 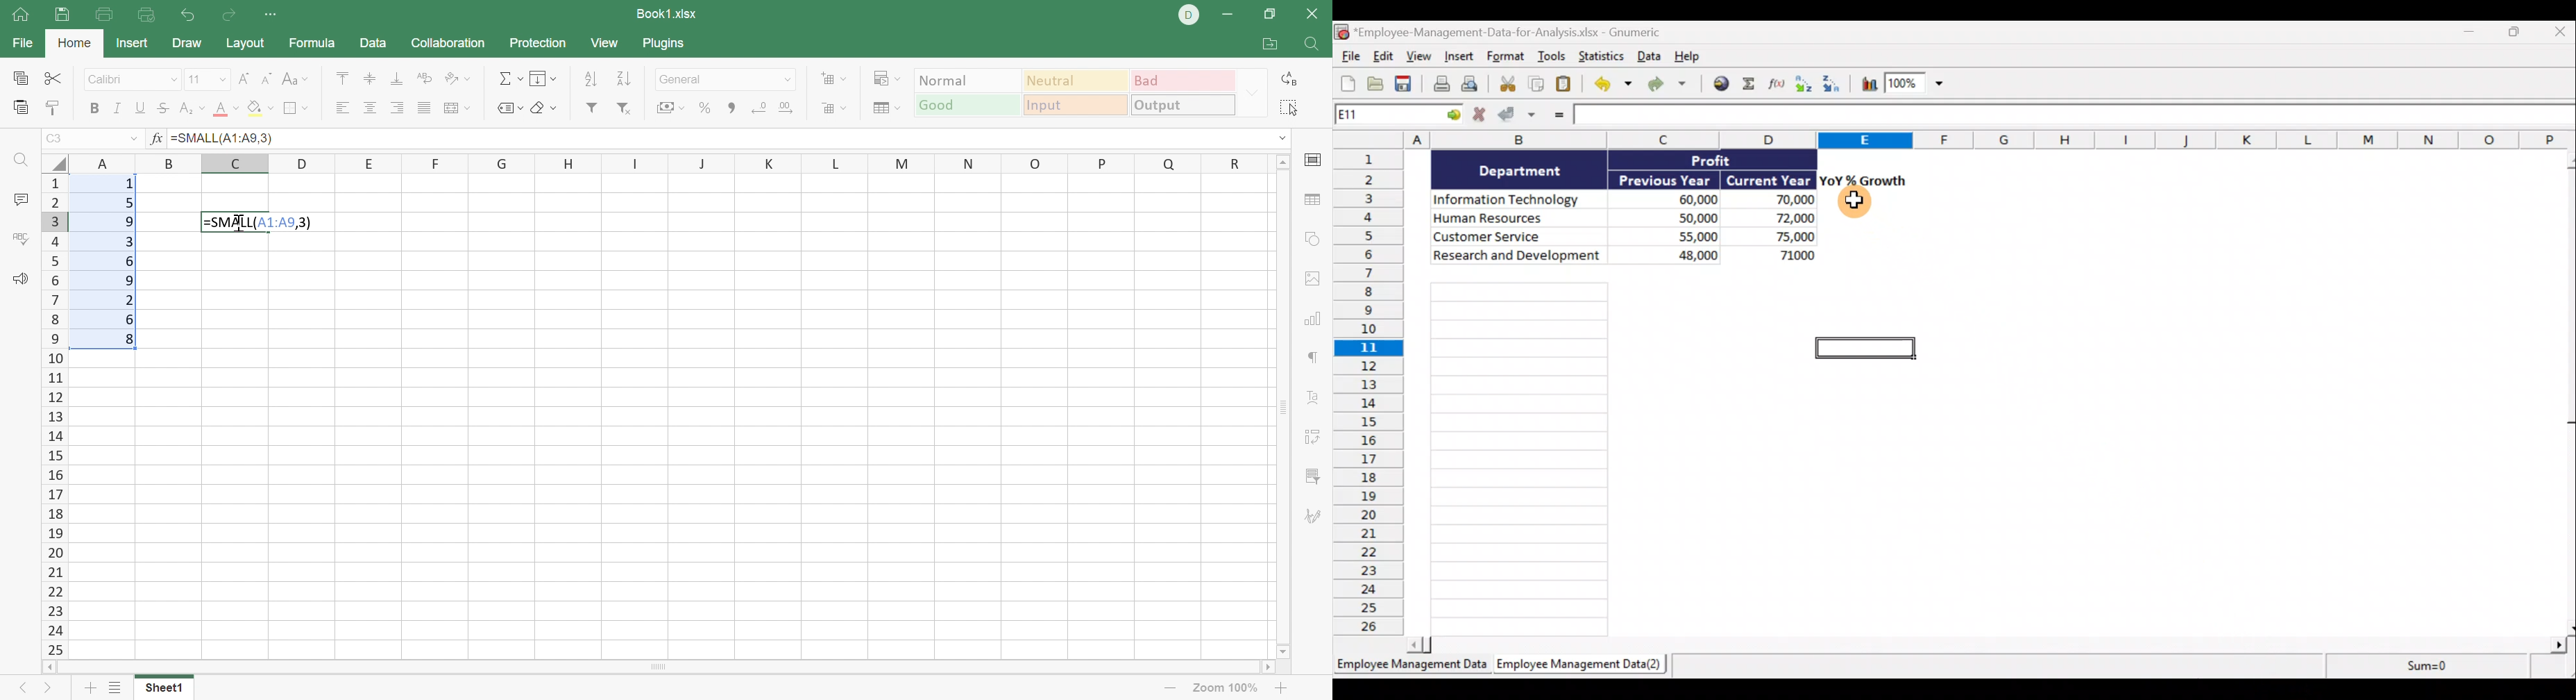 What do you see at coordinates (2568, 393) in the screenshot?
I see `Scroll bar` at bounding box center [2568, 393].